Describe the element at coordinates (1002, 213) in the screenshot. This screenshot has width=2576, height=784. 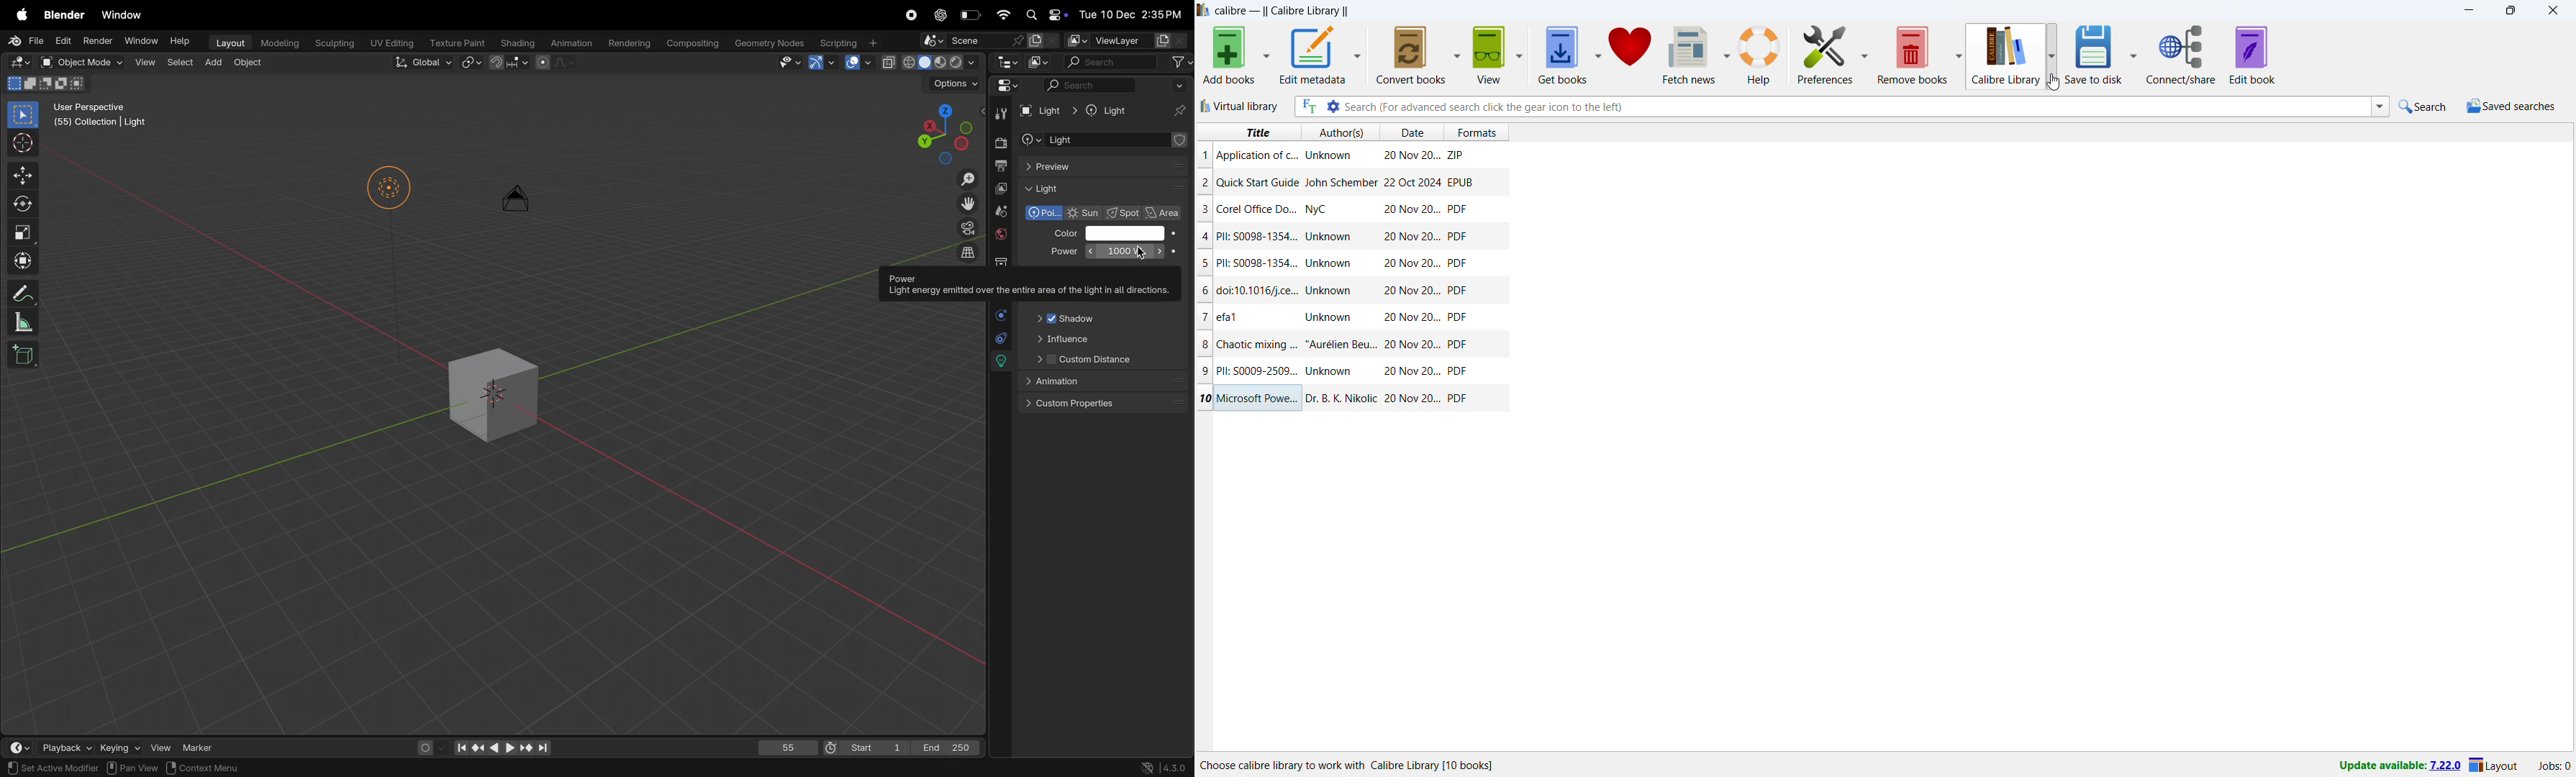
I see `scene` at that location.